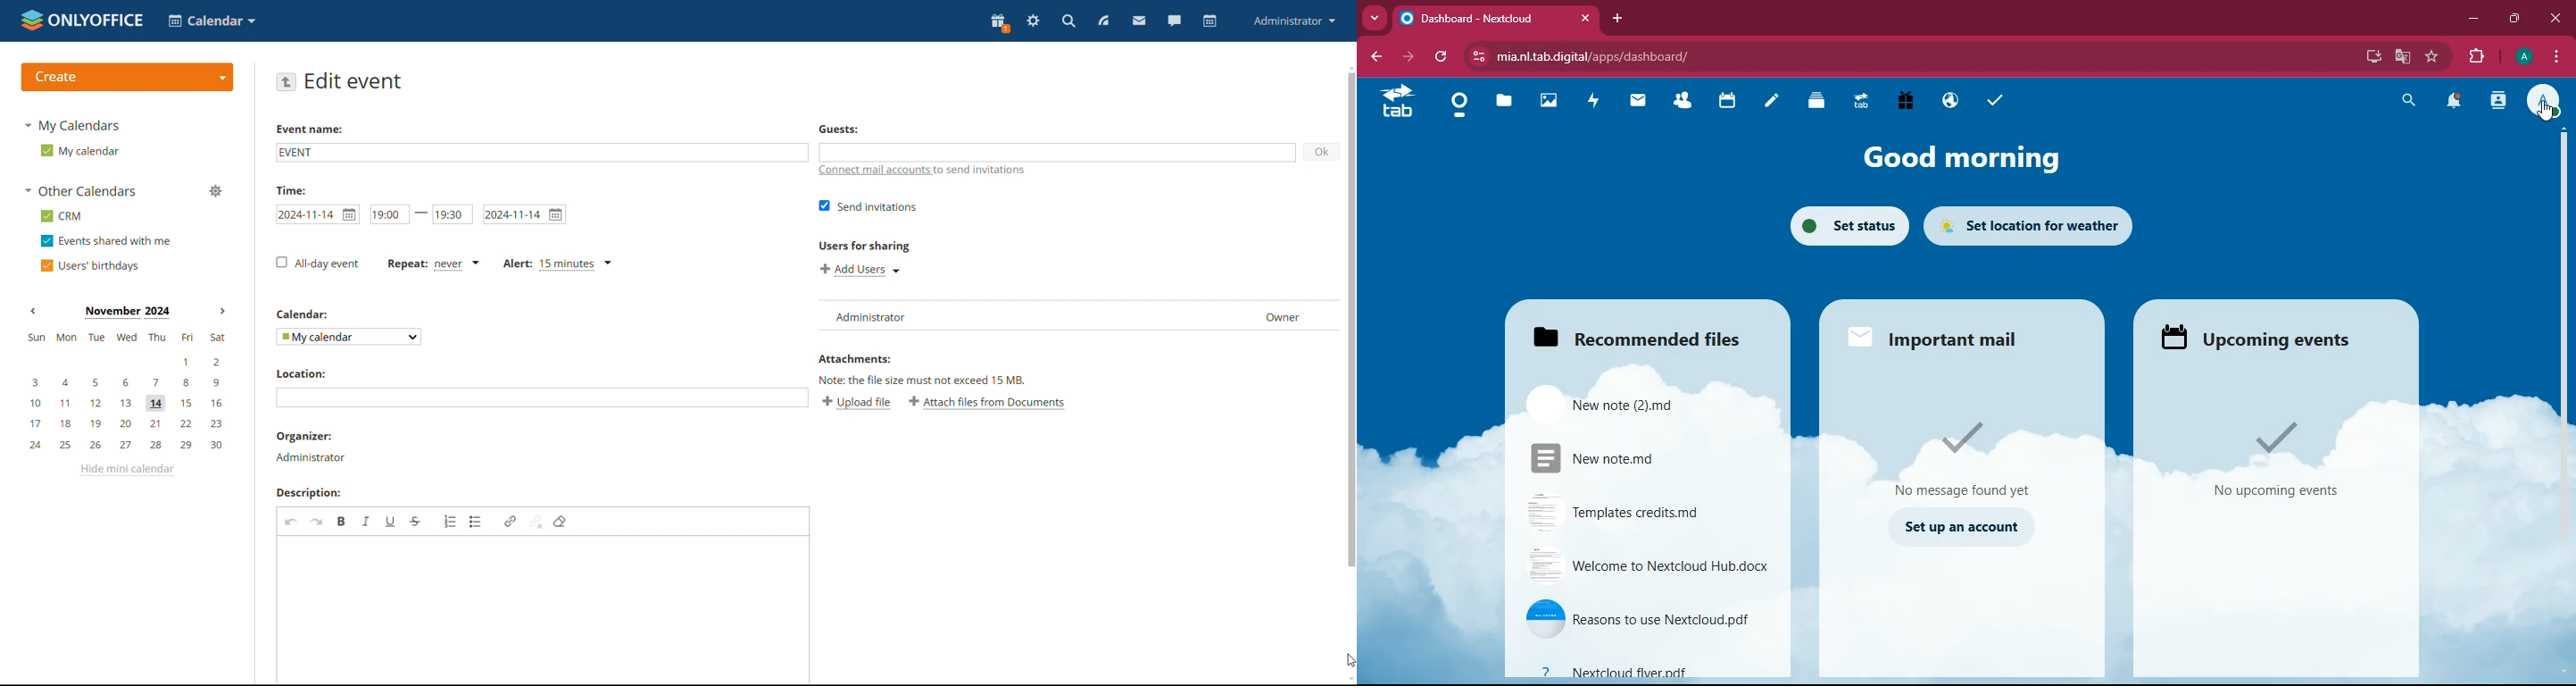  Describe the element at coordinates (1957, 158) in the screenshot. I see `good morning` at that location.